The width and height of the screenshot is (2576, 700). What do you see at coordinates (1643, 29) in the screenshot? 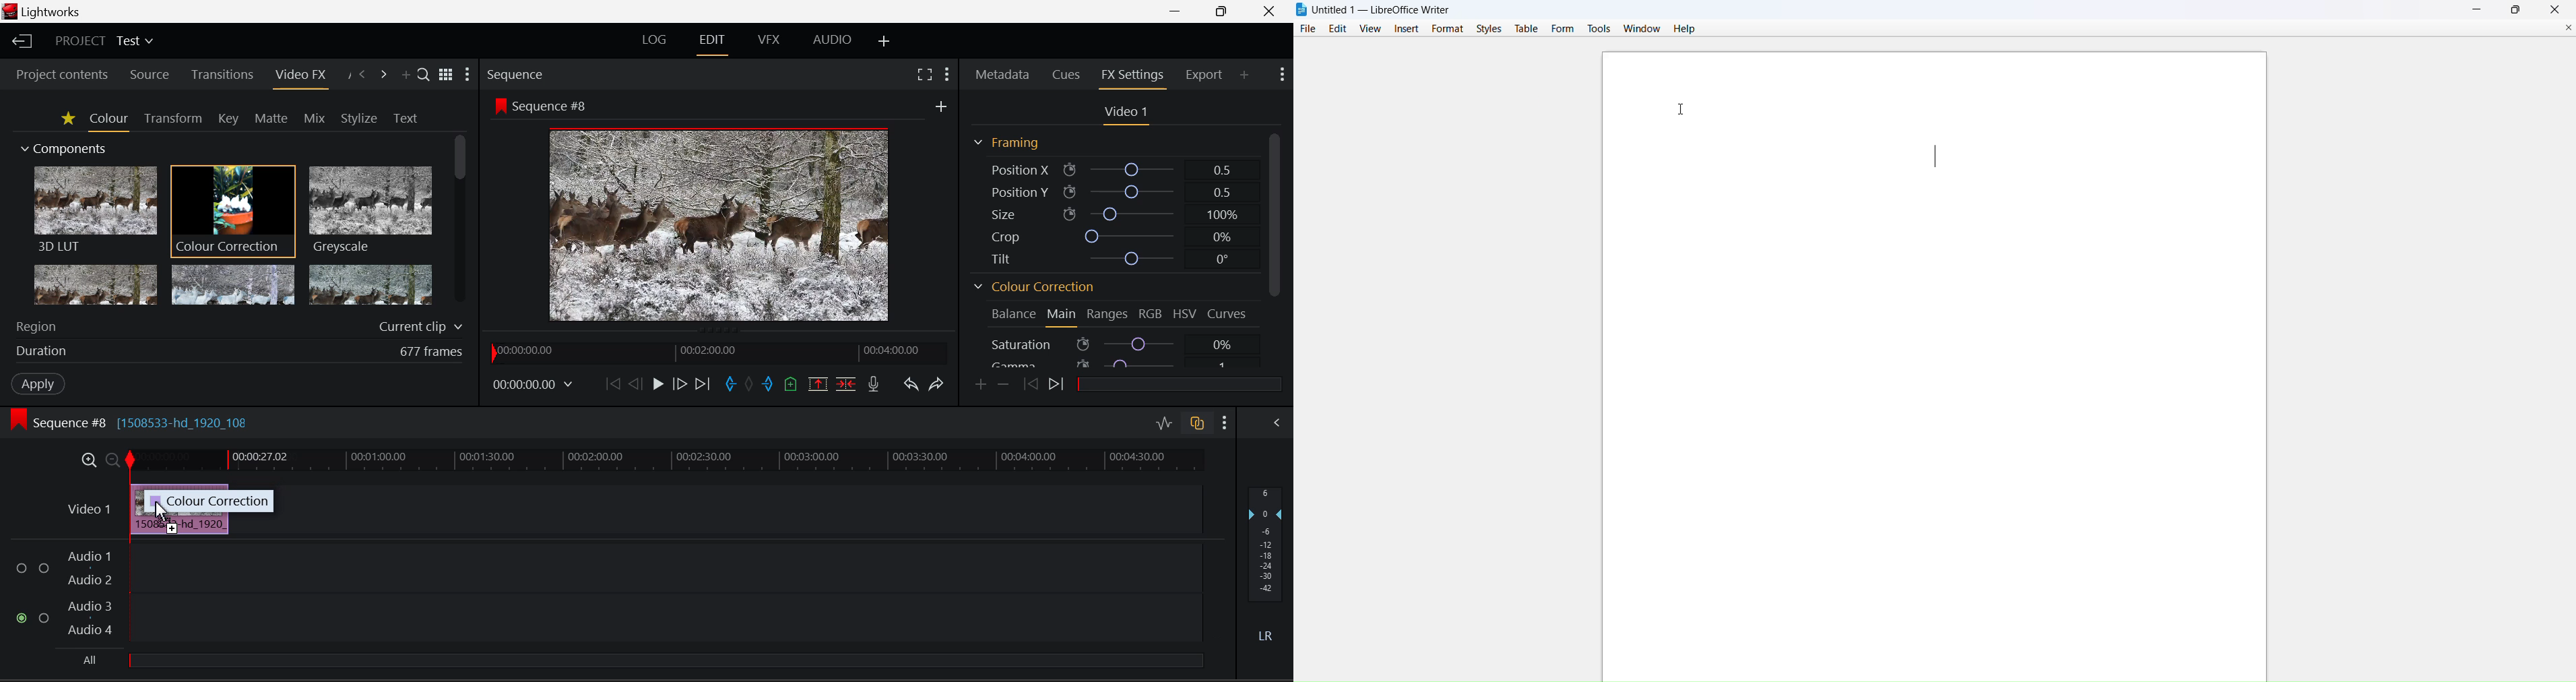
I see `window` at bounding box center [1643, 29].